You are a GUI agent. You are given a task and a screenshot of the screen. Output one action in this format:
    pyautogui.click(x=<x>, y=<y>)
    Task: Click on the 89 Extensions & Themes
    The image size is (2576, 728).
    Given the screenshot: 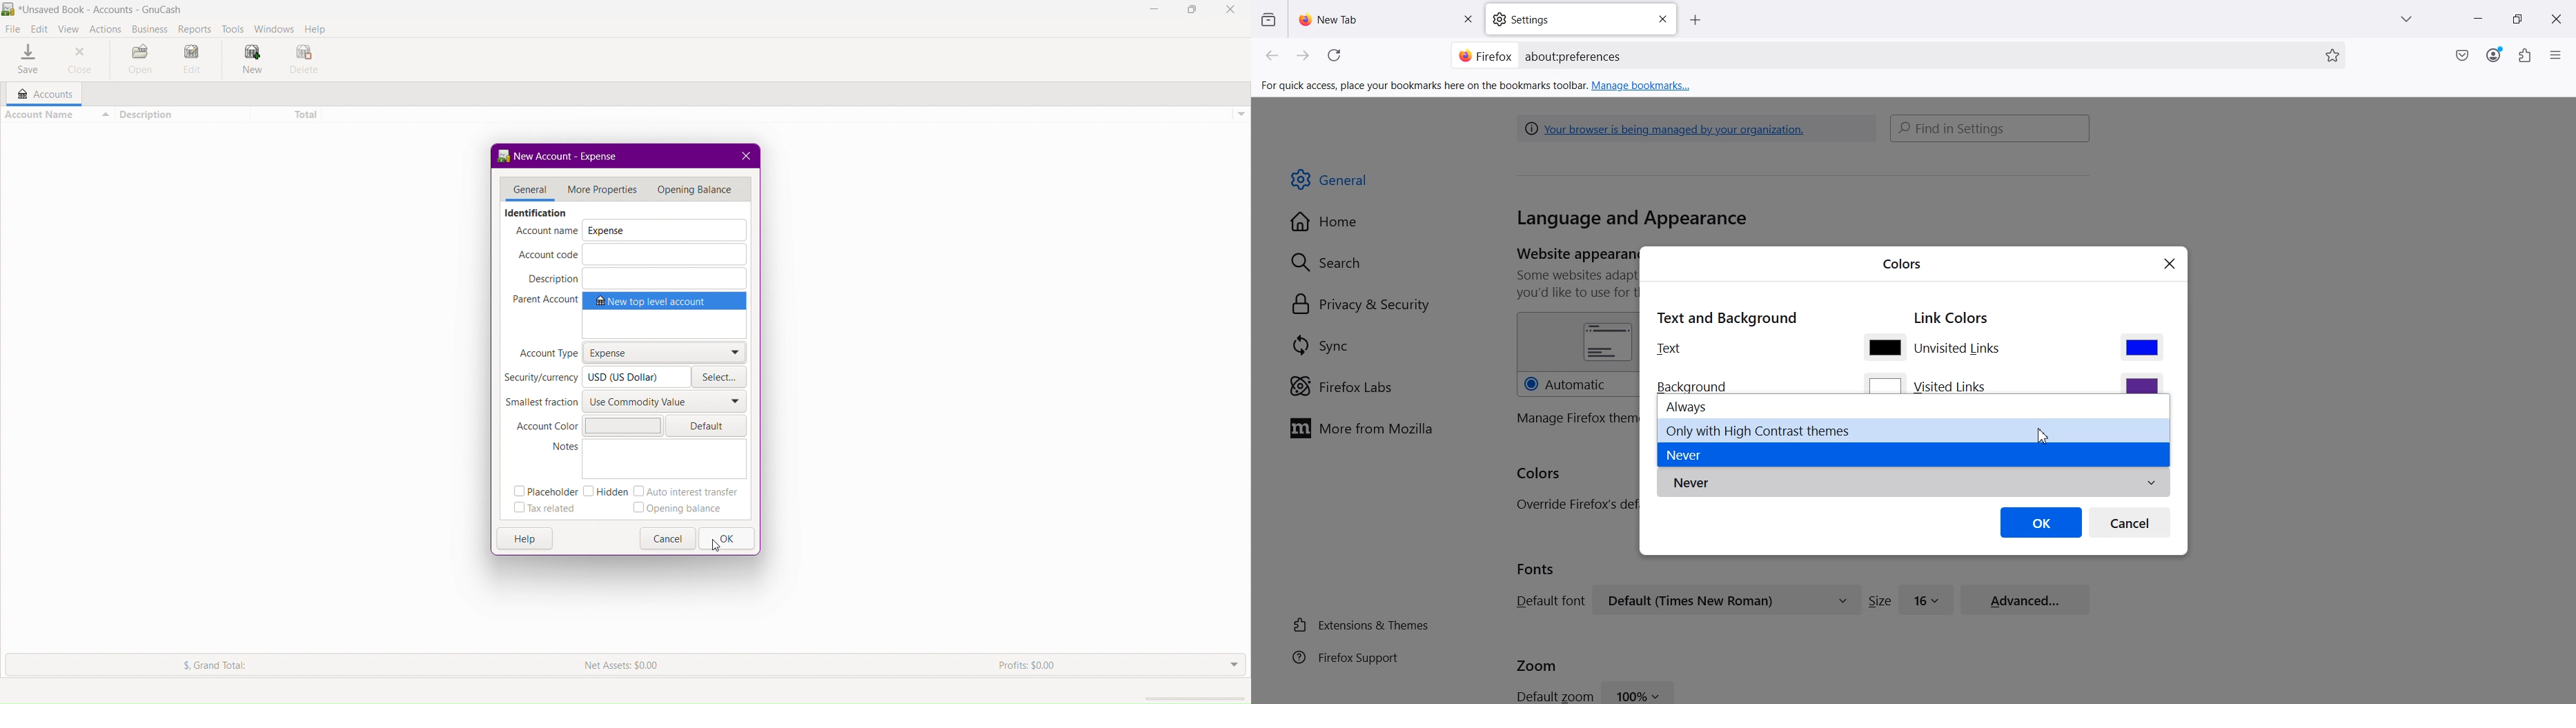 What is the action you would take?
    pyautogui.click(x=1359, y=625)
    